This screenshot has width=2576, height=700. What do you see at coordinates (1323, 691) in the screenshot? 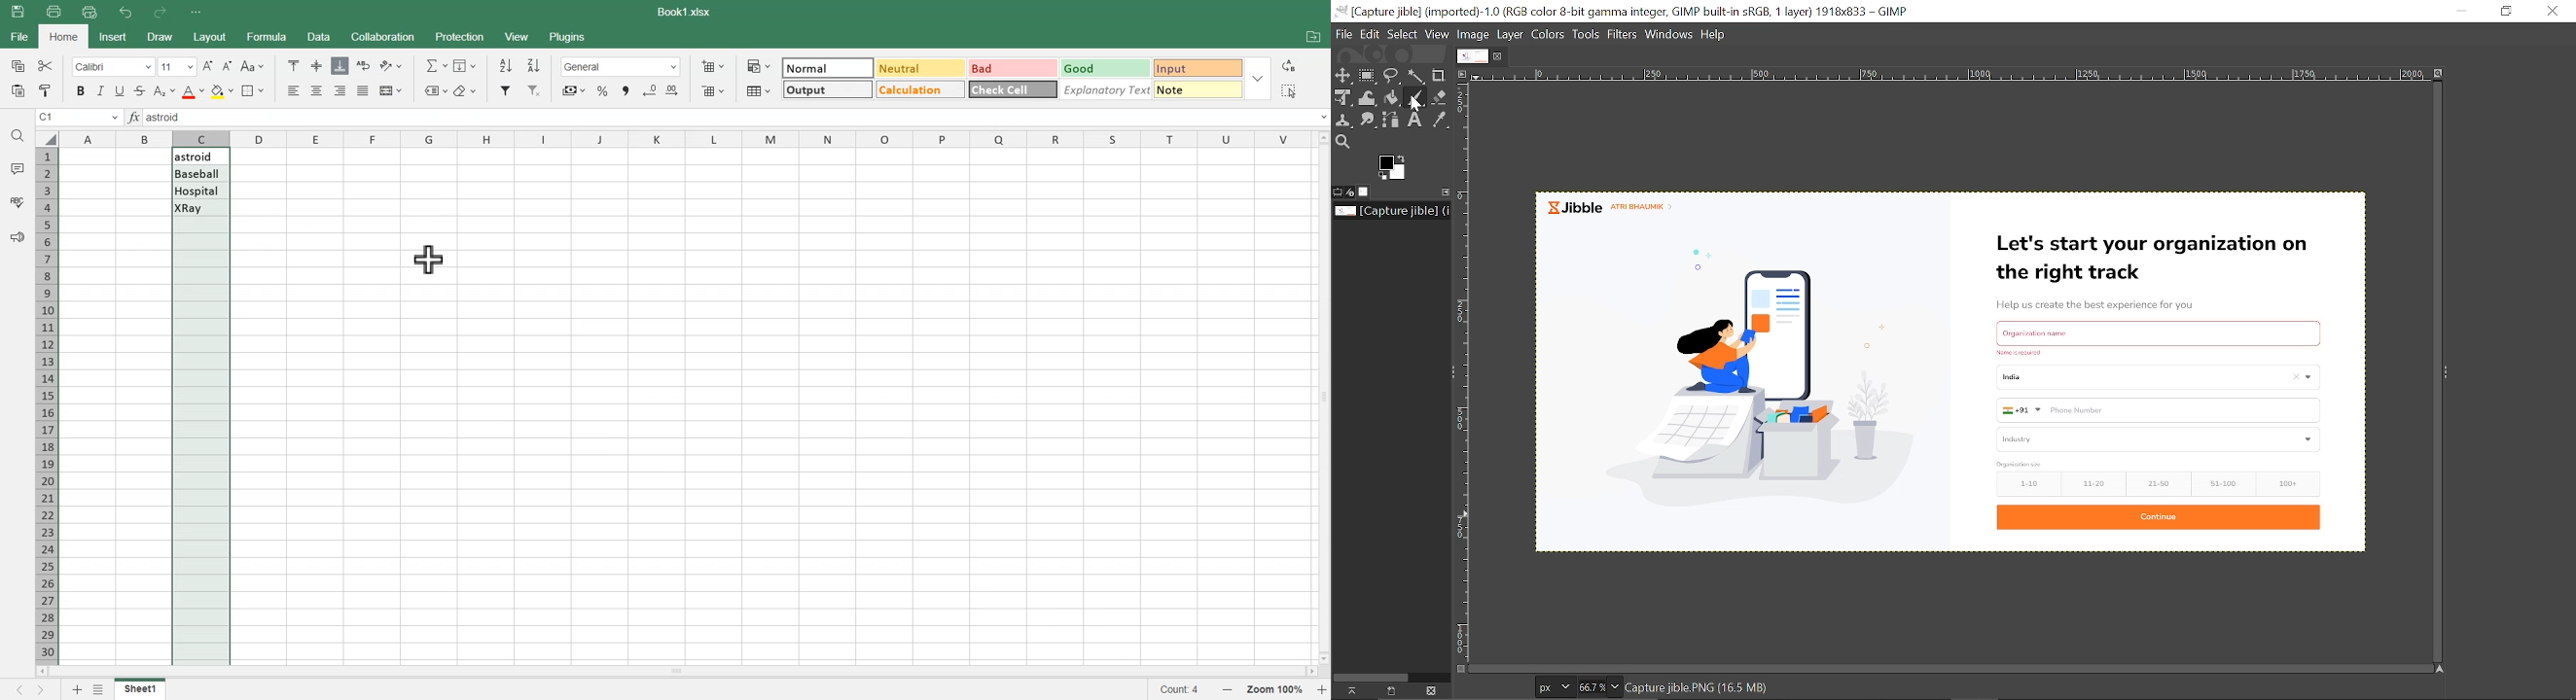
I see `zoom in` at bounding box center [1323, 691].